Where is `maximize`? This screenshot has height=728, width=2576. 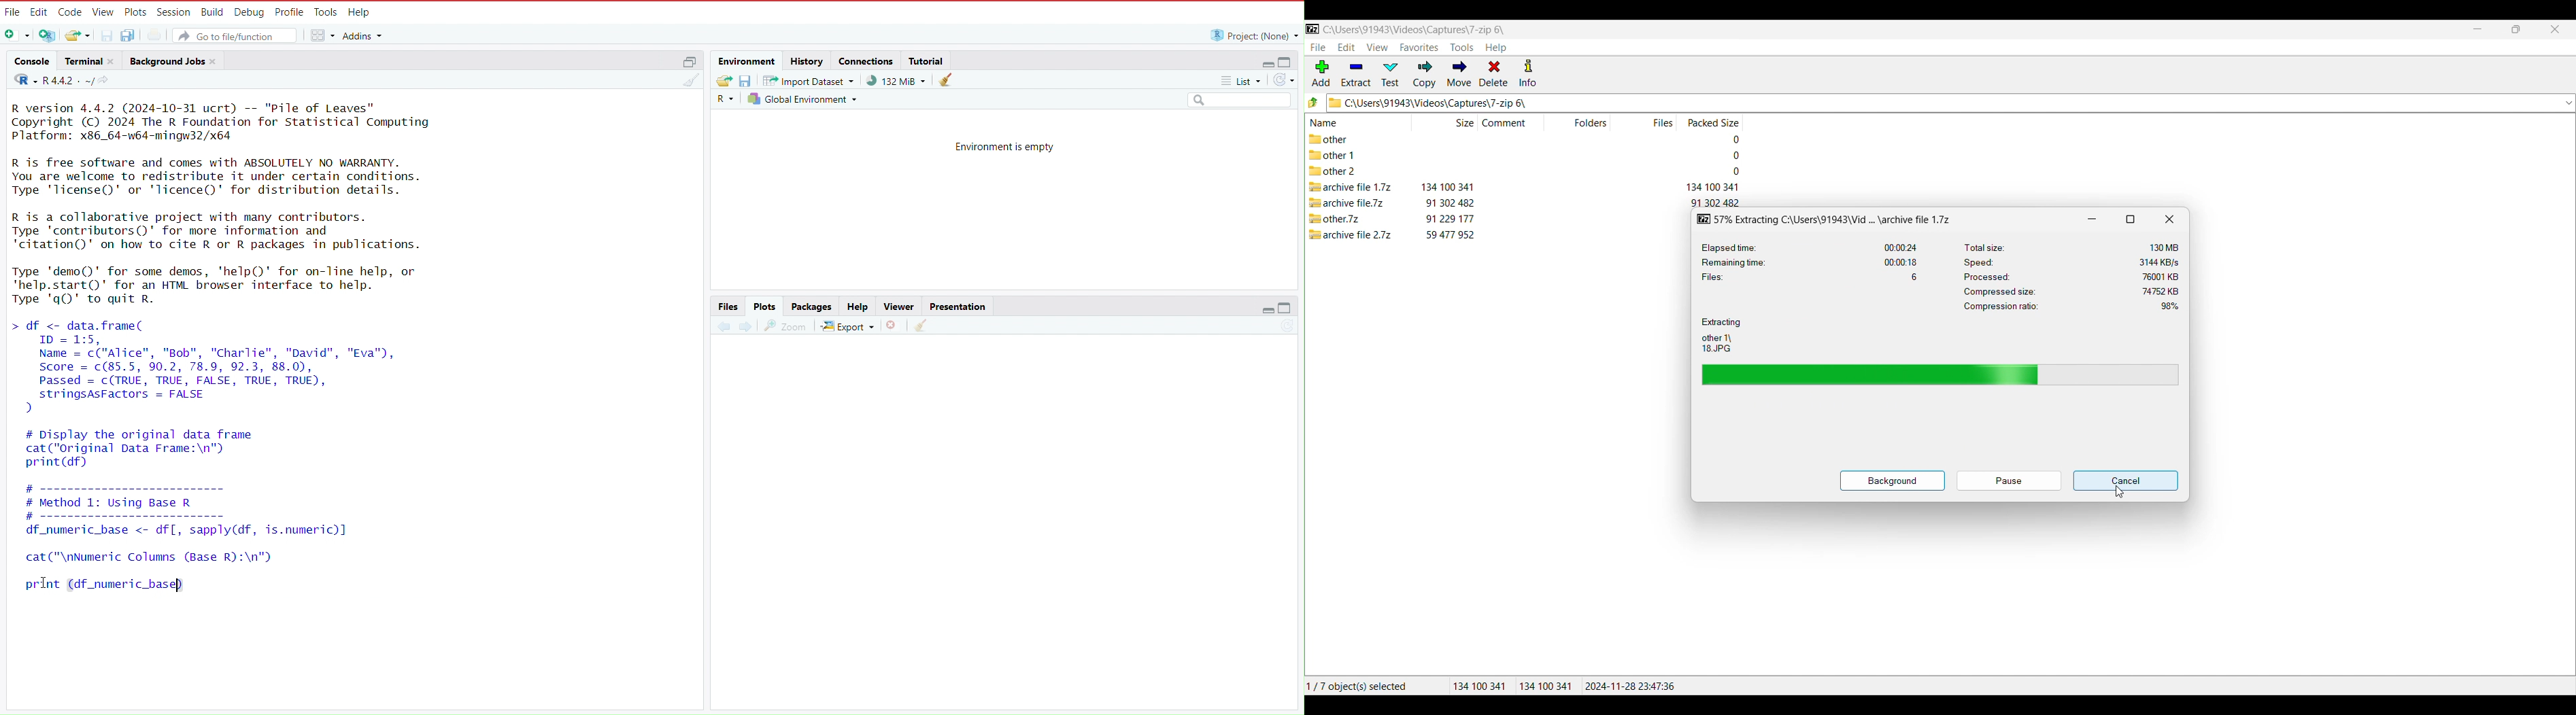
maximize is located at coordinates (1291, 60).